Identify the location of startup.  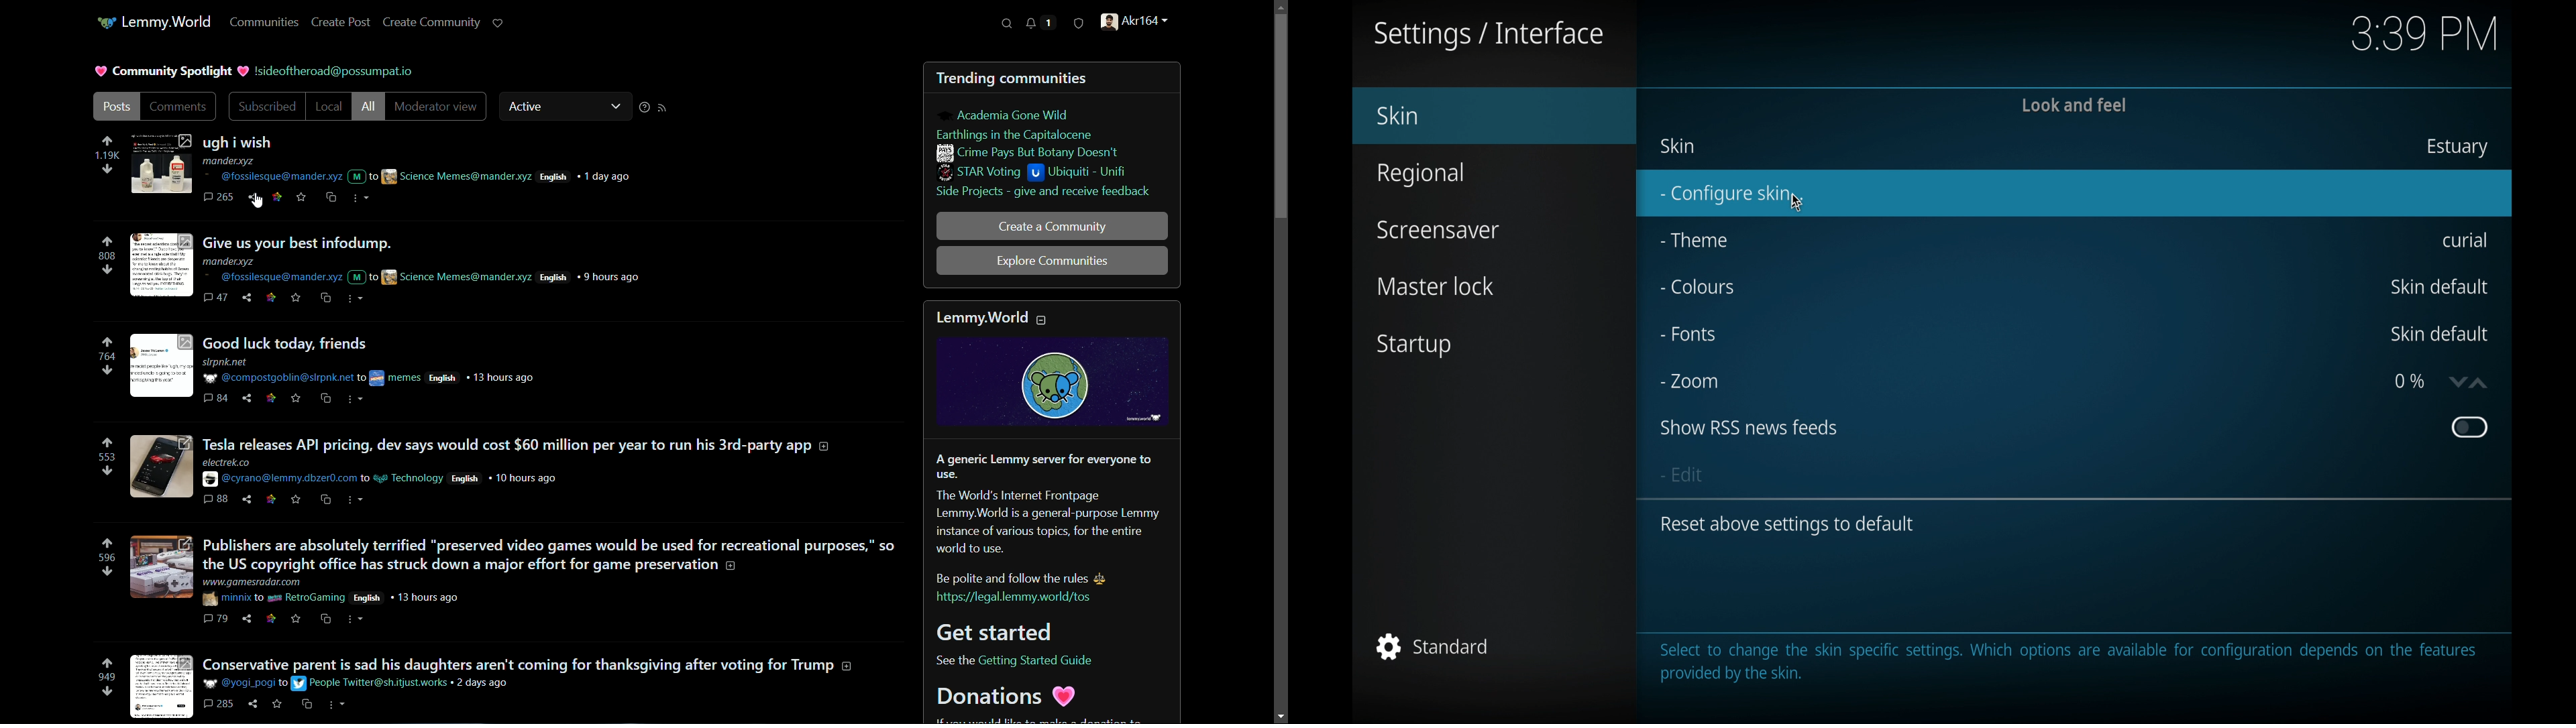
(1414, 346).